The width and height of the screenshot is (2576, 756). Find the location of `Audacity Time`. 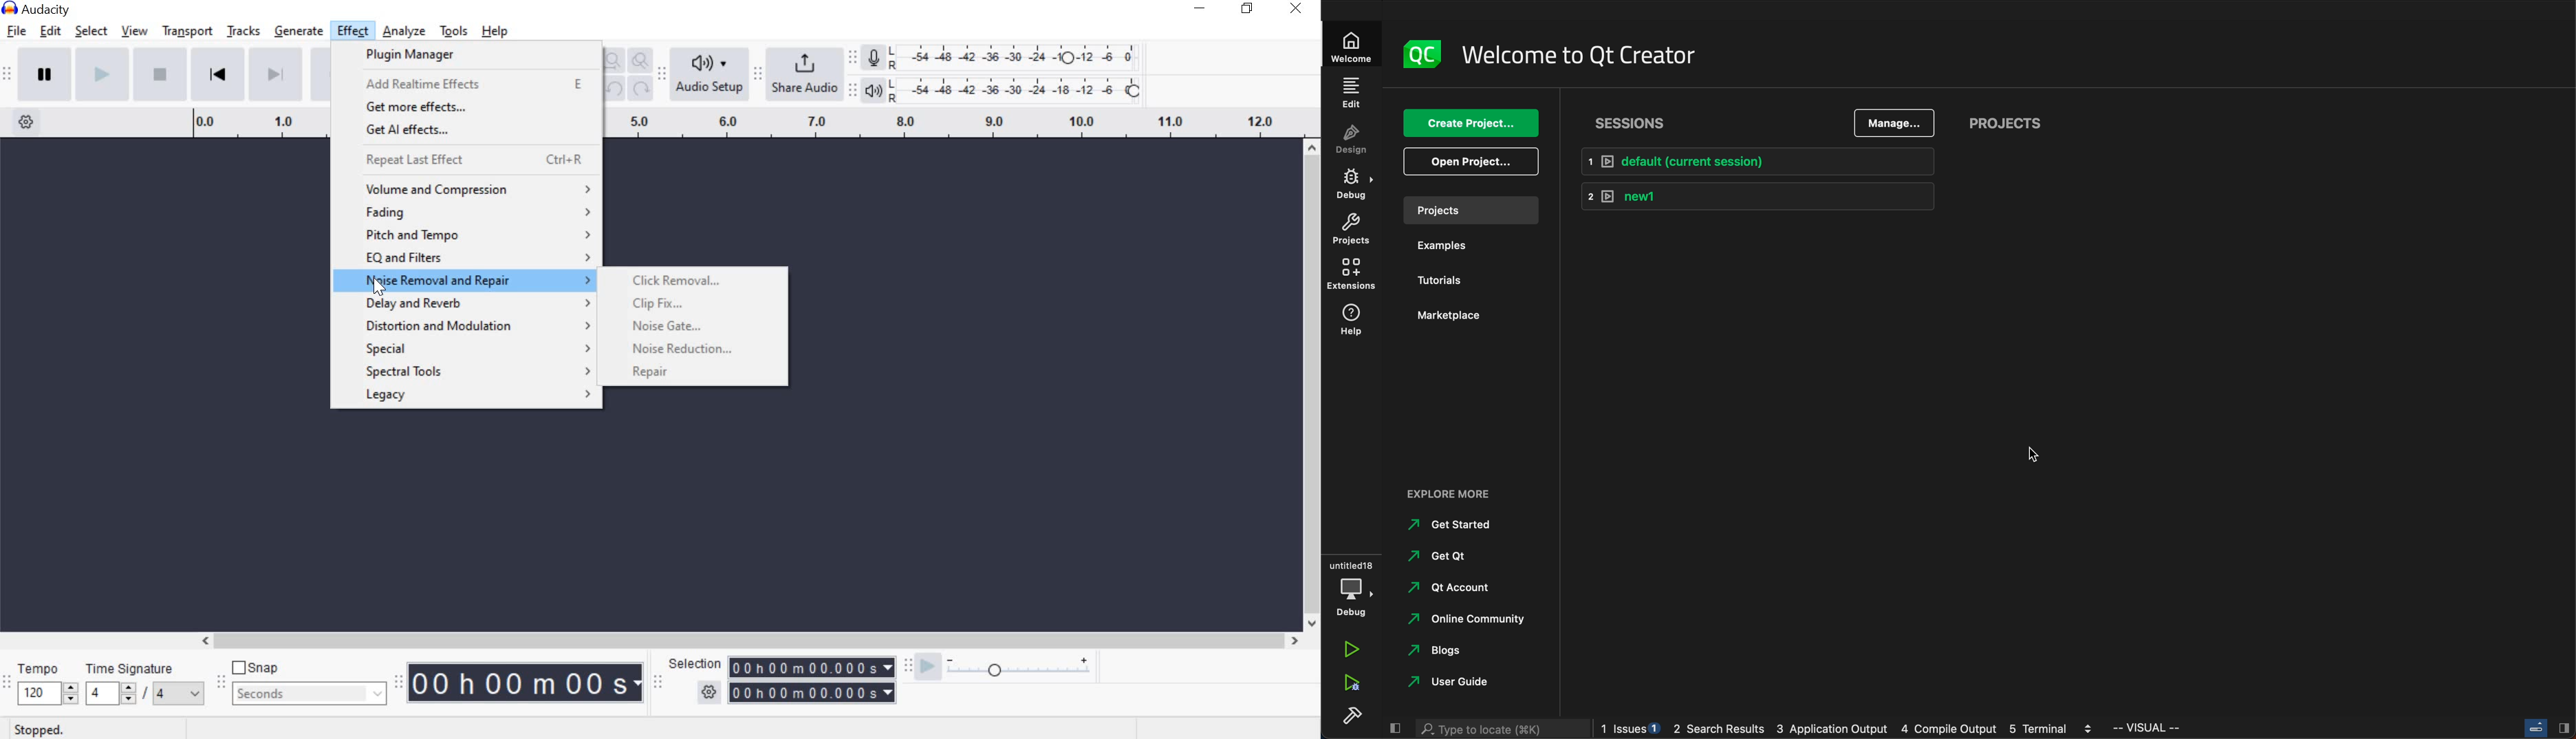

Audacity Time is located at coordinates (527, 682).